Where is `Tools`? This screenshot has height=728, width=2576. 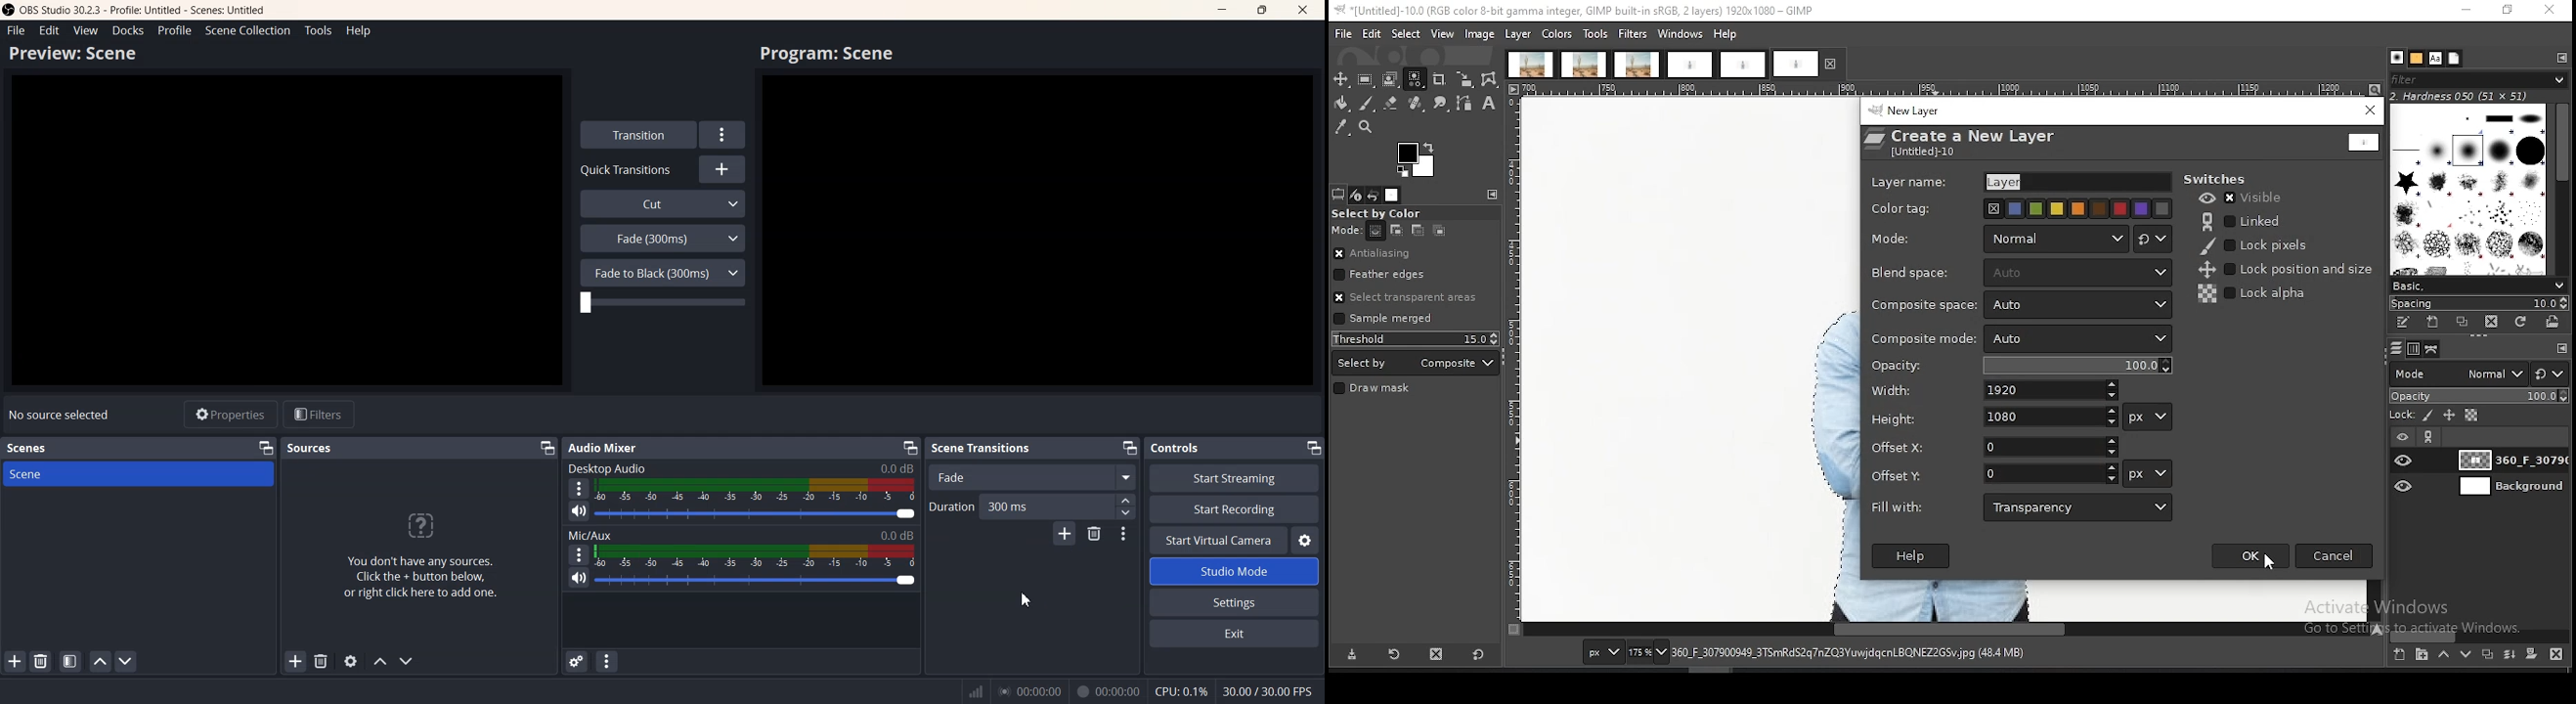
Tools is located at coordinates (317, 31).